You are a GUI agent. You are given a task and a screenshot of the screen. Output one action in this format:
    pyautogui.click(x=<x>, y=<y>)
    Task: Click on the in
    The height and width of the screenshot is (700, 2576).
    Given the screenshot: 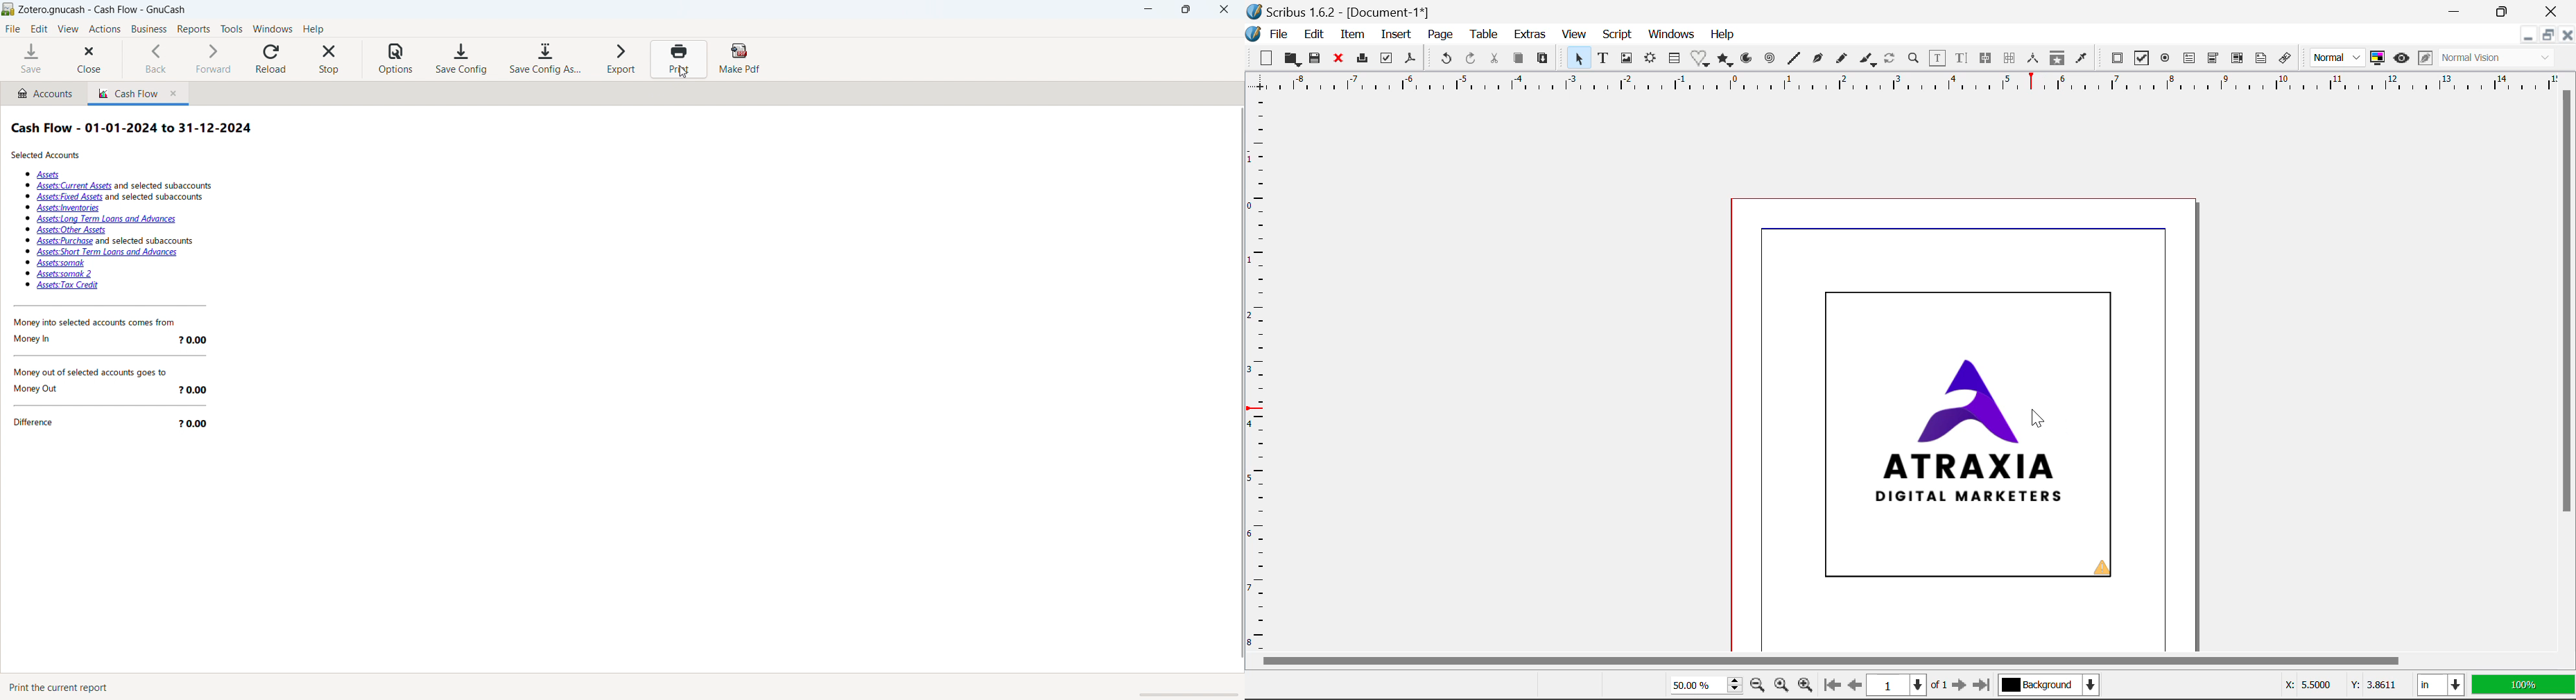 What is the action you would take?
    pyautogui.click(x=2440, y=685)
    